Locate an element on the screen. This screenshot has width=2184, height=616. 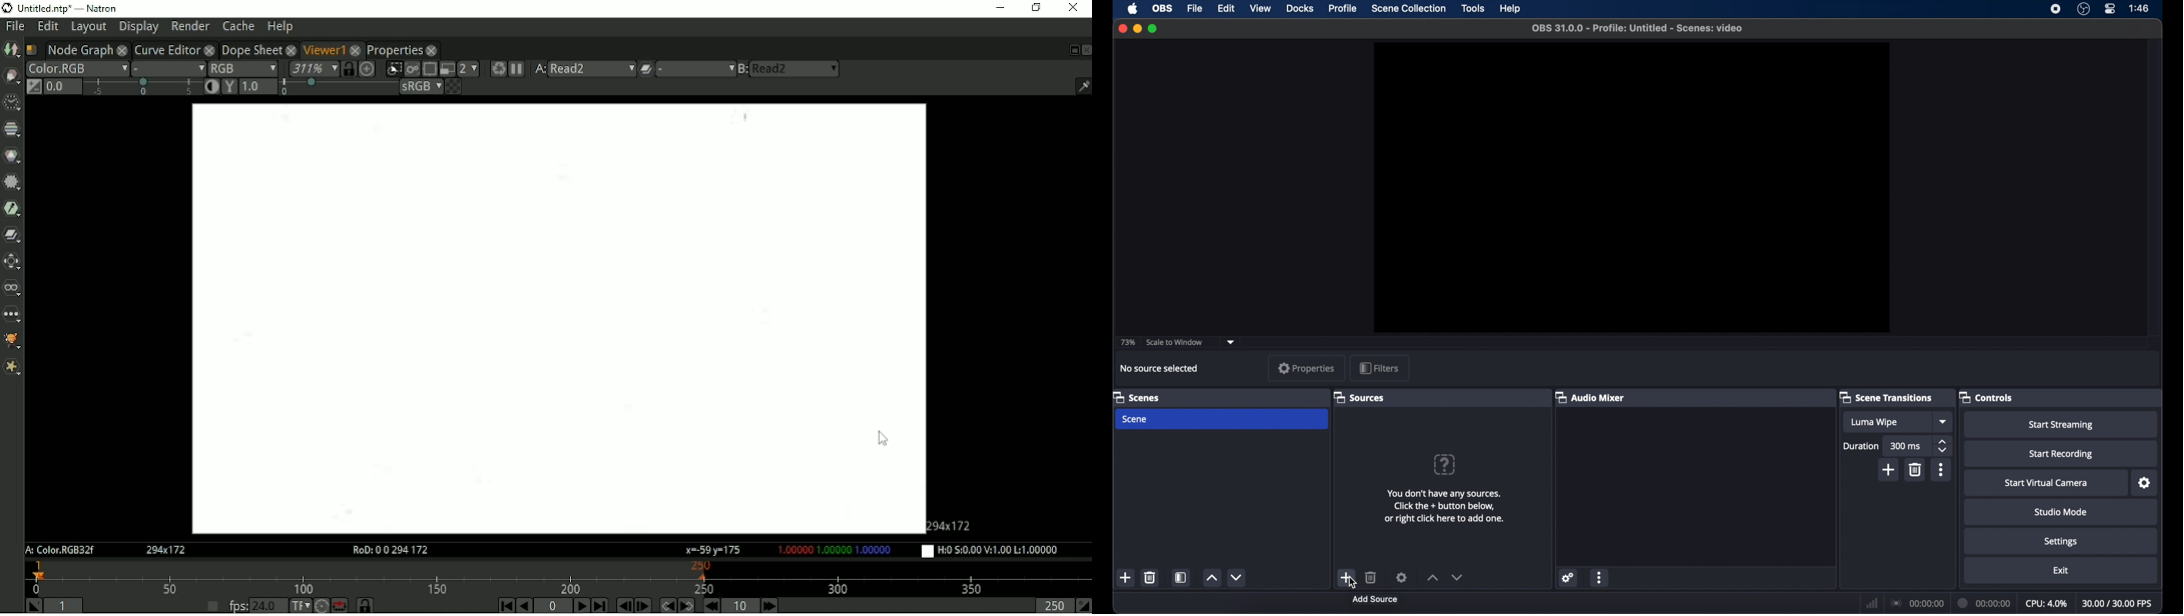
apple icon is located at coordinates (1134, 9).